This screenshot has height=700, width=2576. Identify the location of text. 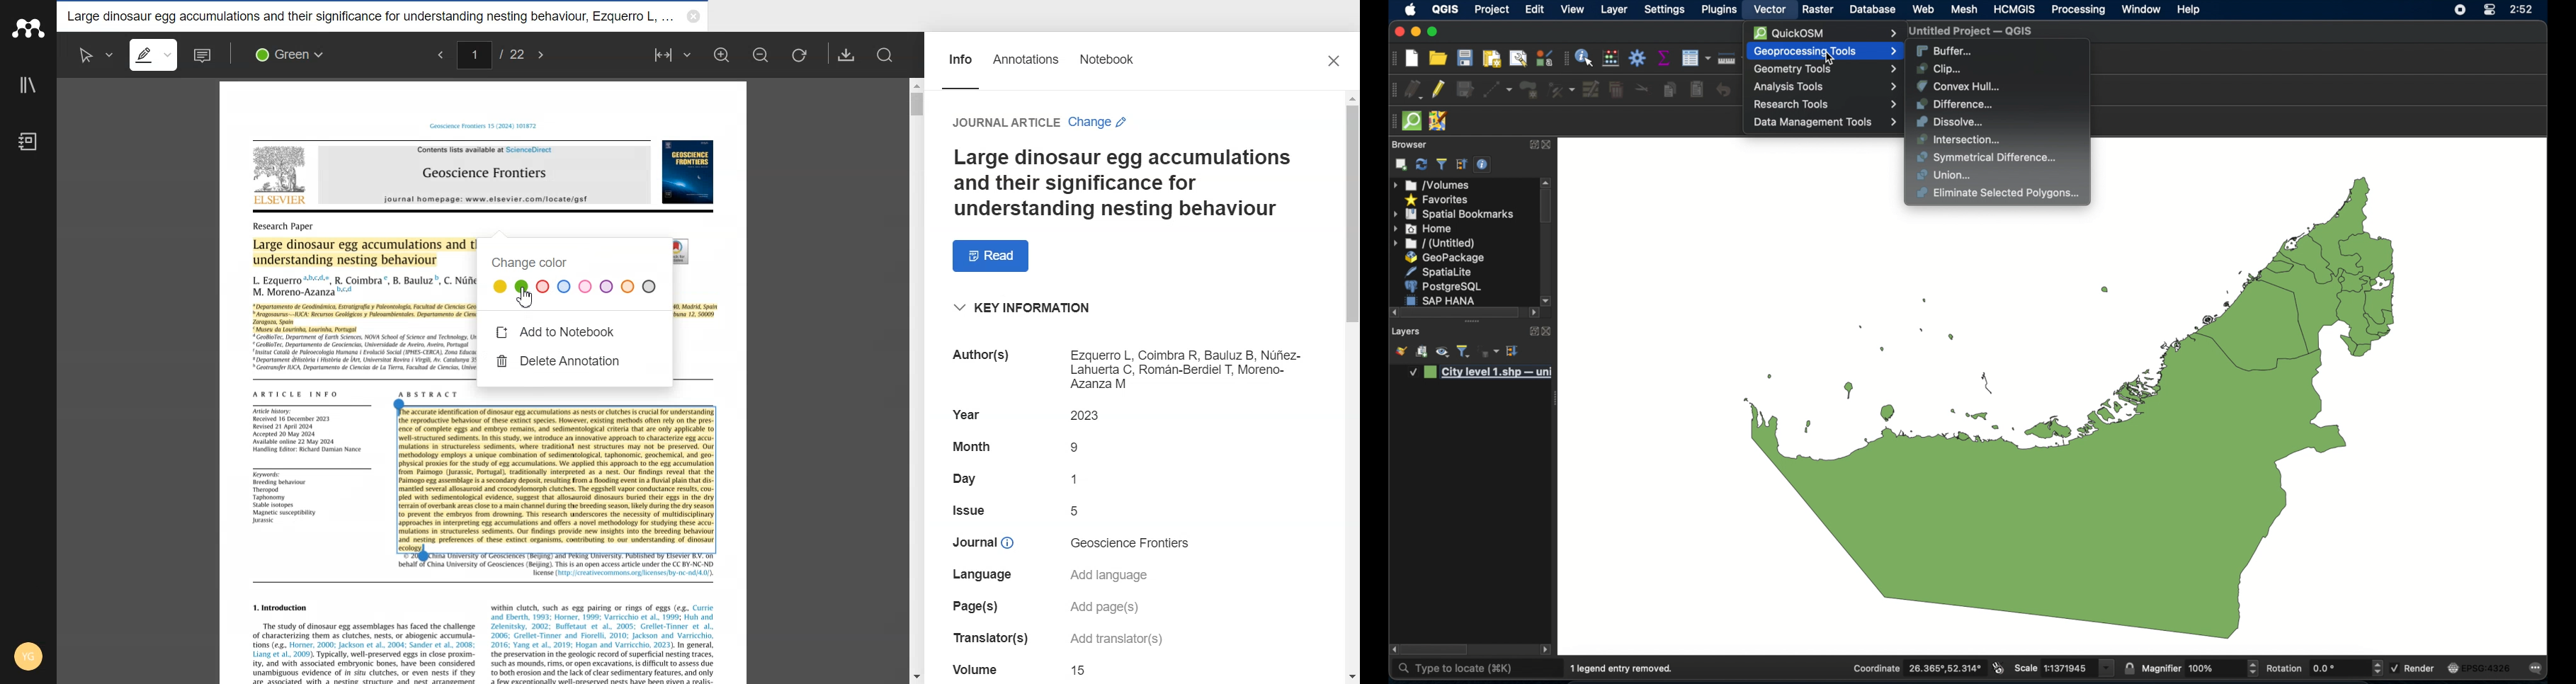
(296, 393).